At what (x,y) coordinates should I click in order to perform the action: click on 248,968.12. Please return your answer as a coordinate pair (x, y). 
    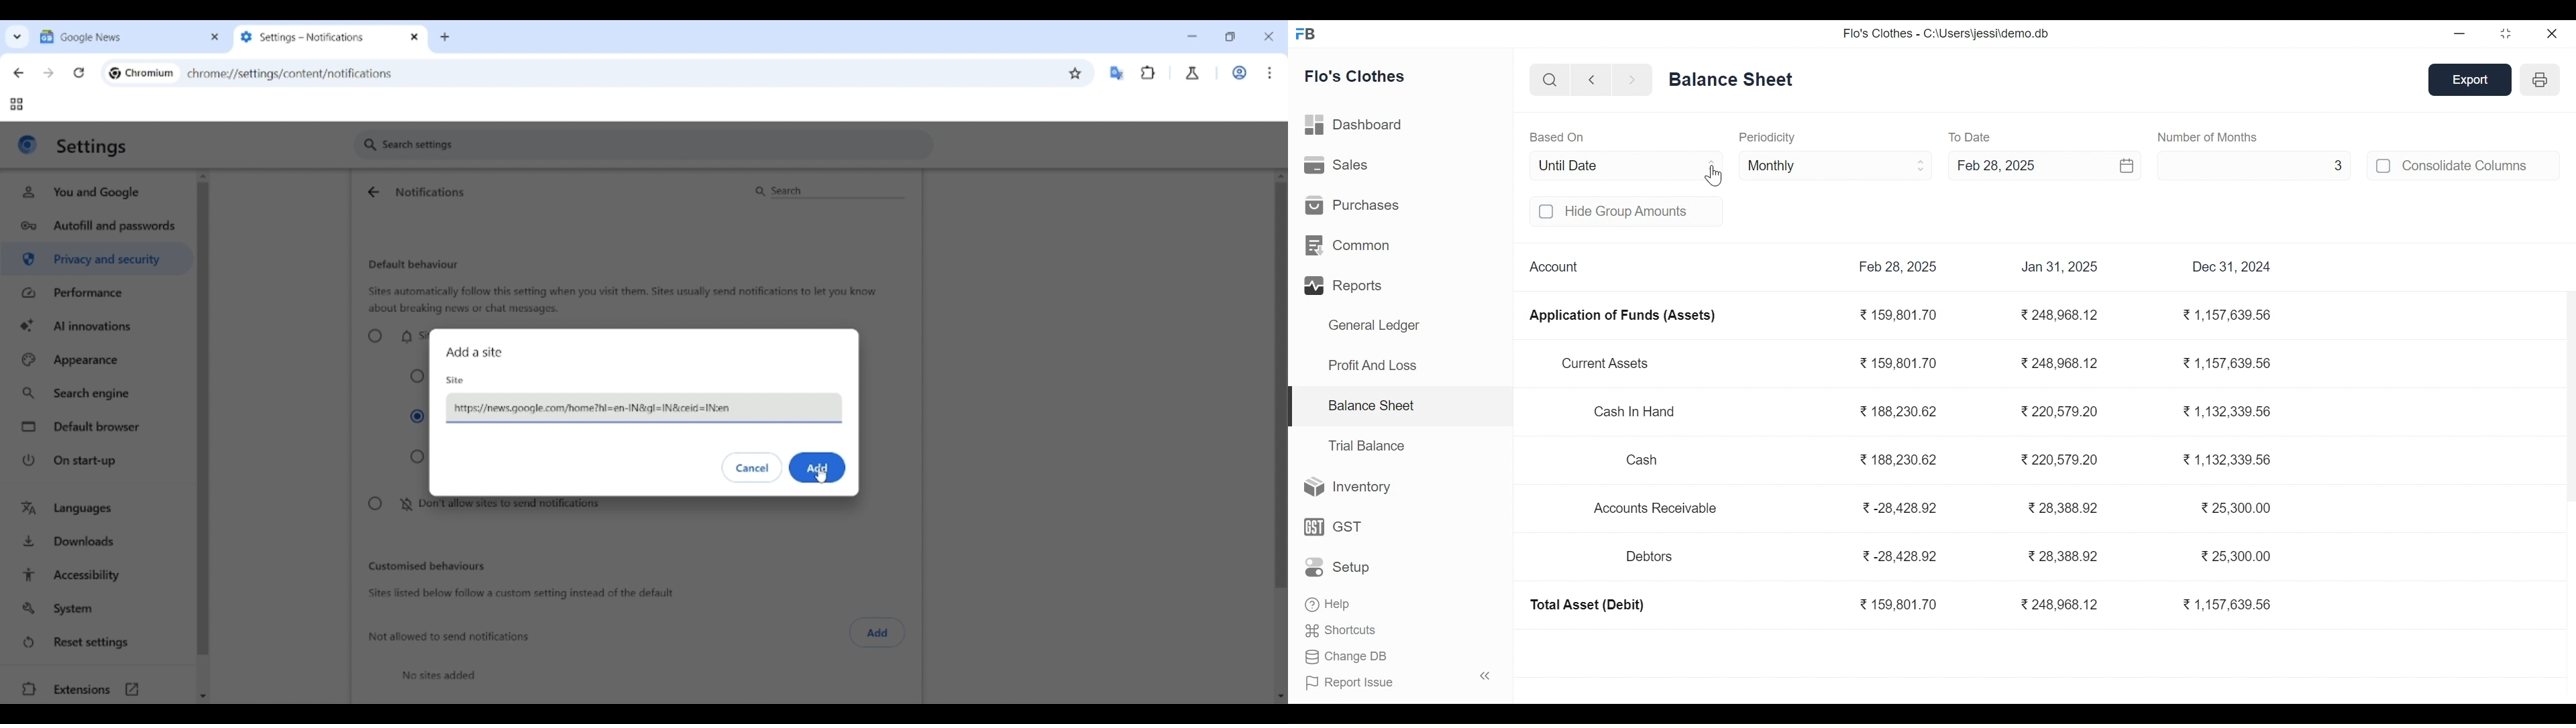
    Looking at the image, I should click on (2061, 605).